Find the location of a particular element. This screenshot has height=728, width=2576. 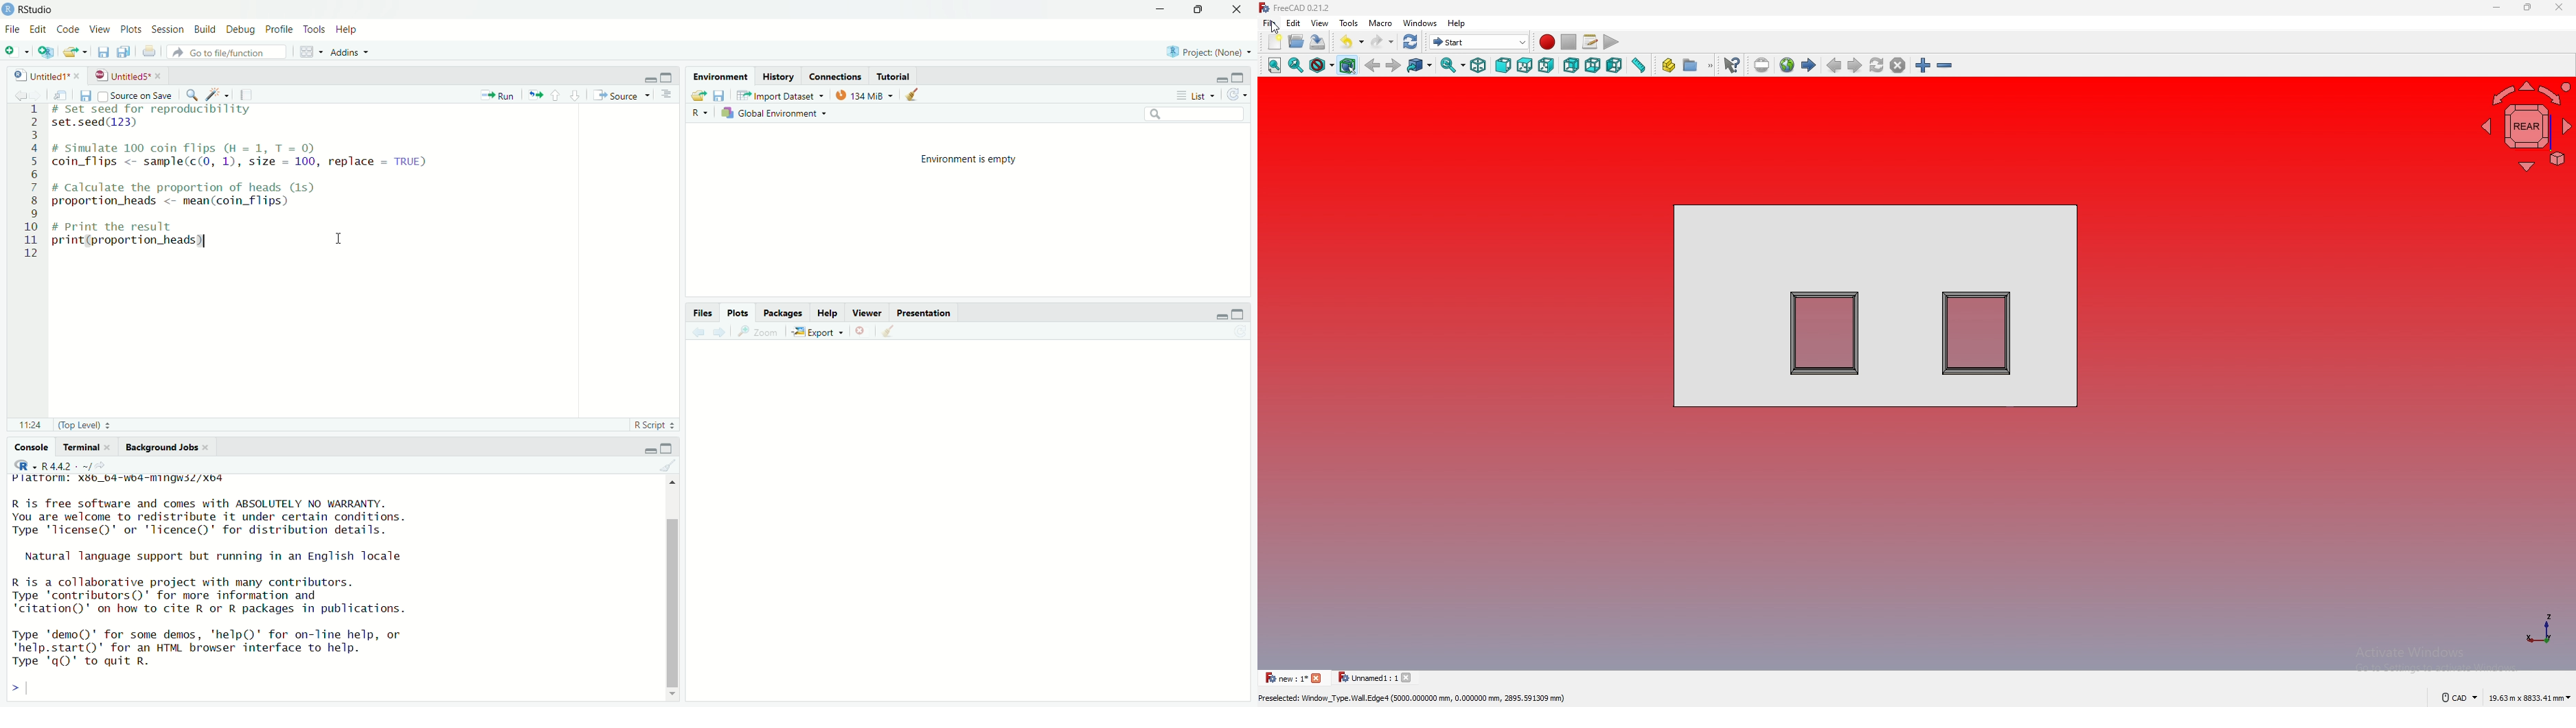

global environment is located at coordinates (774, 113).